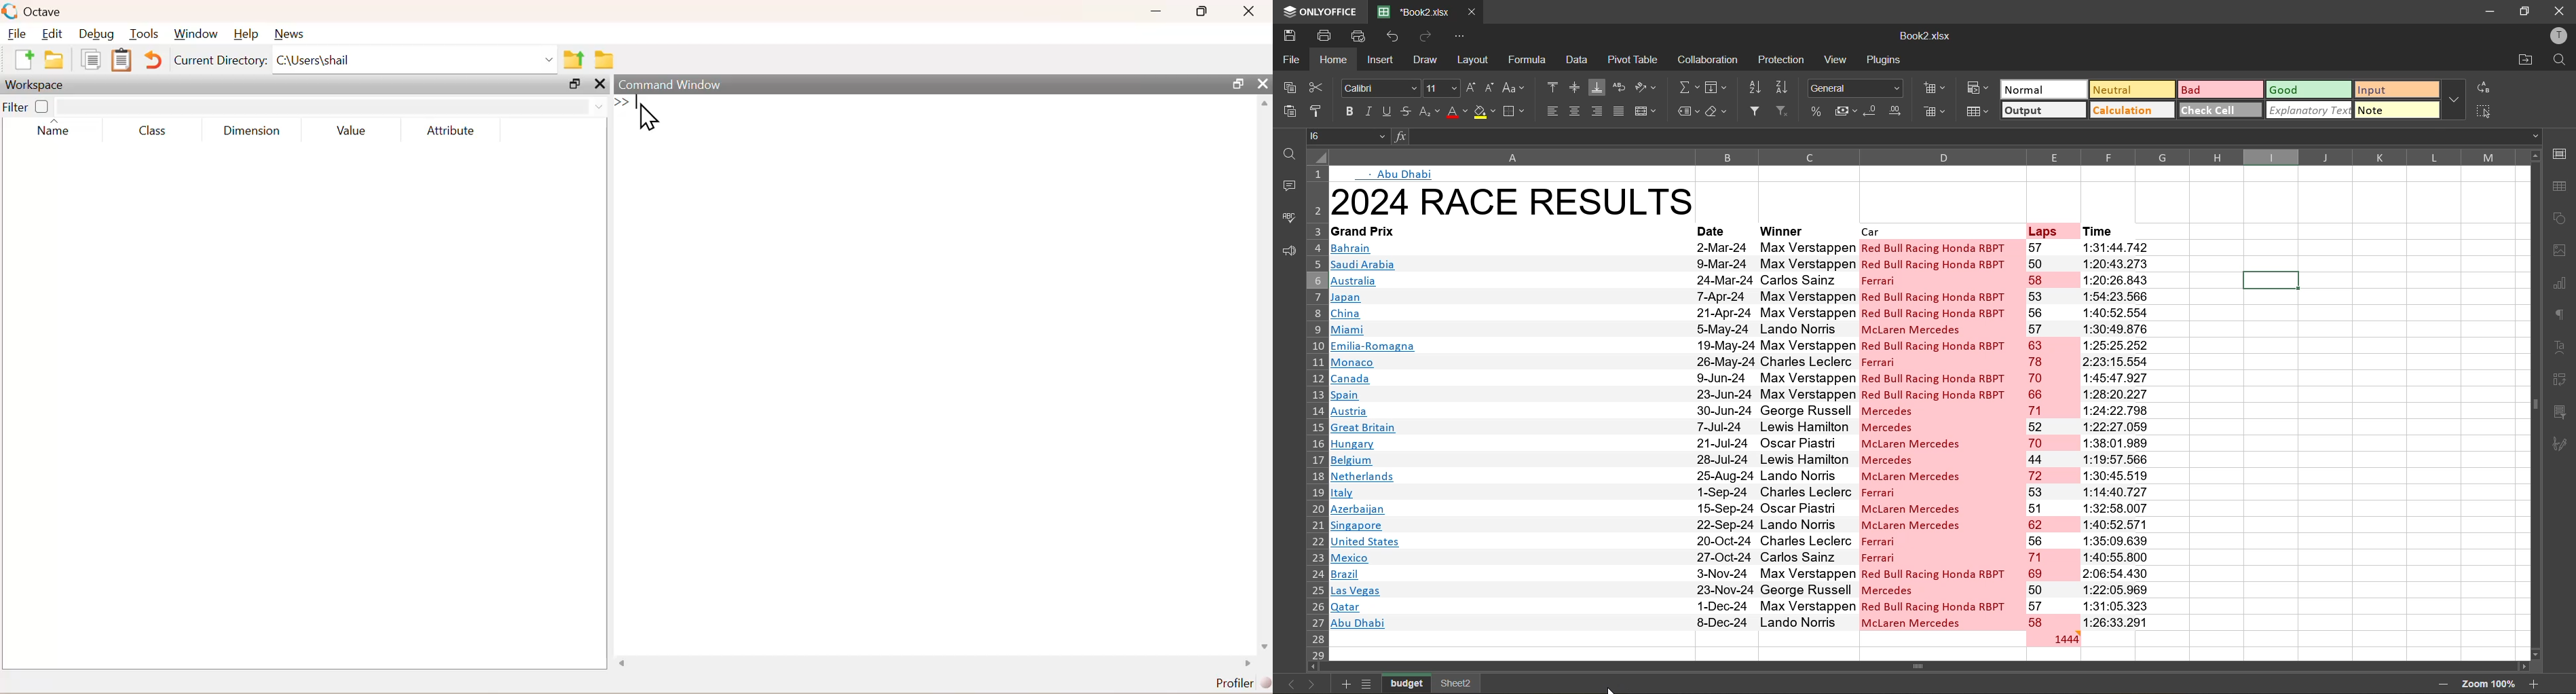 The image size is (2576, 700). What do you see at coordinates (1323, 36) in the screenshot?
I see `print` at bounding box center [1323, 36].